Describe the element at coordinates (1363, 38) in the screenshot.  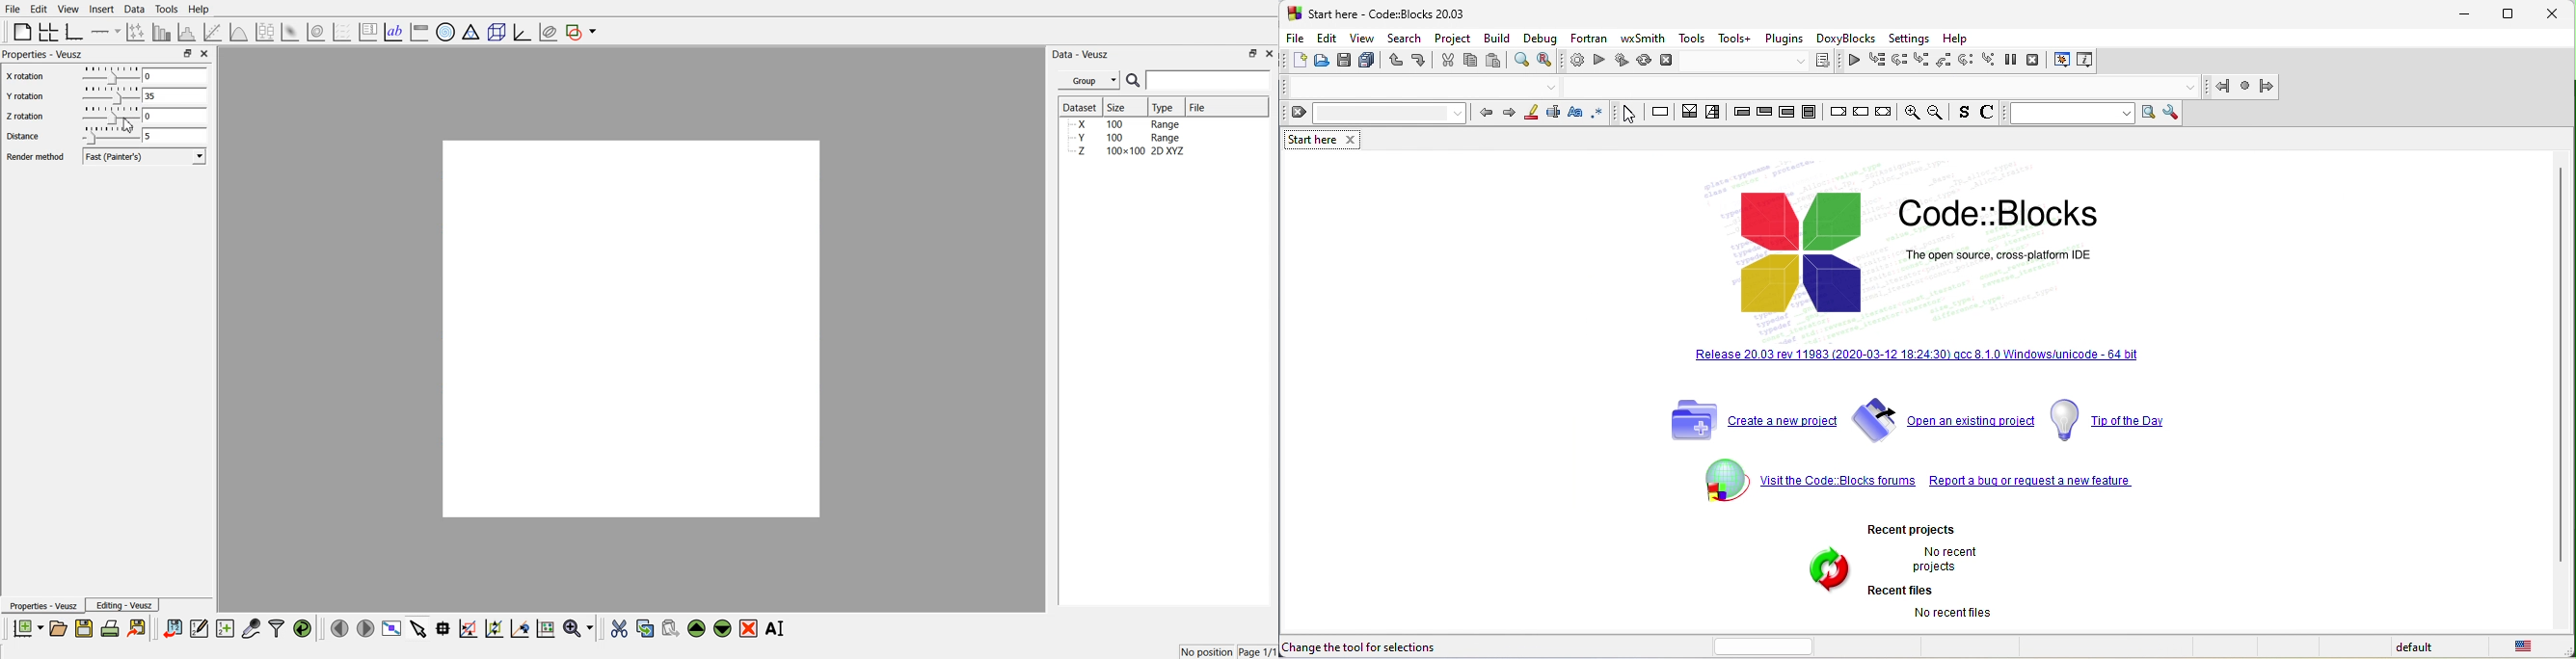
I see `view` at that location.